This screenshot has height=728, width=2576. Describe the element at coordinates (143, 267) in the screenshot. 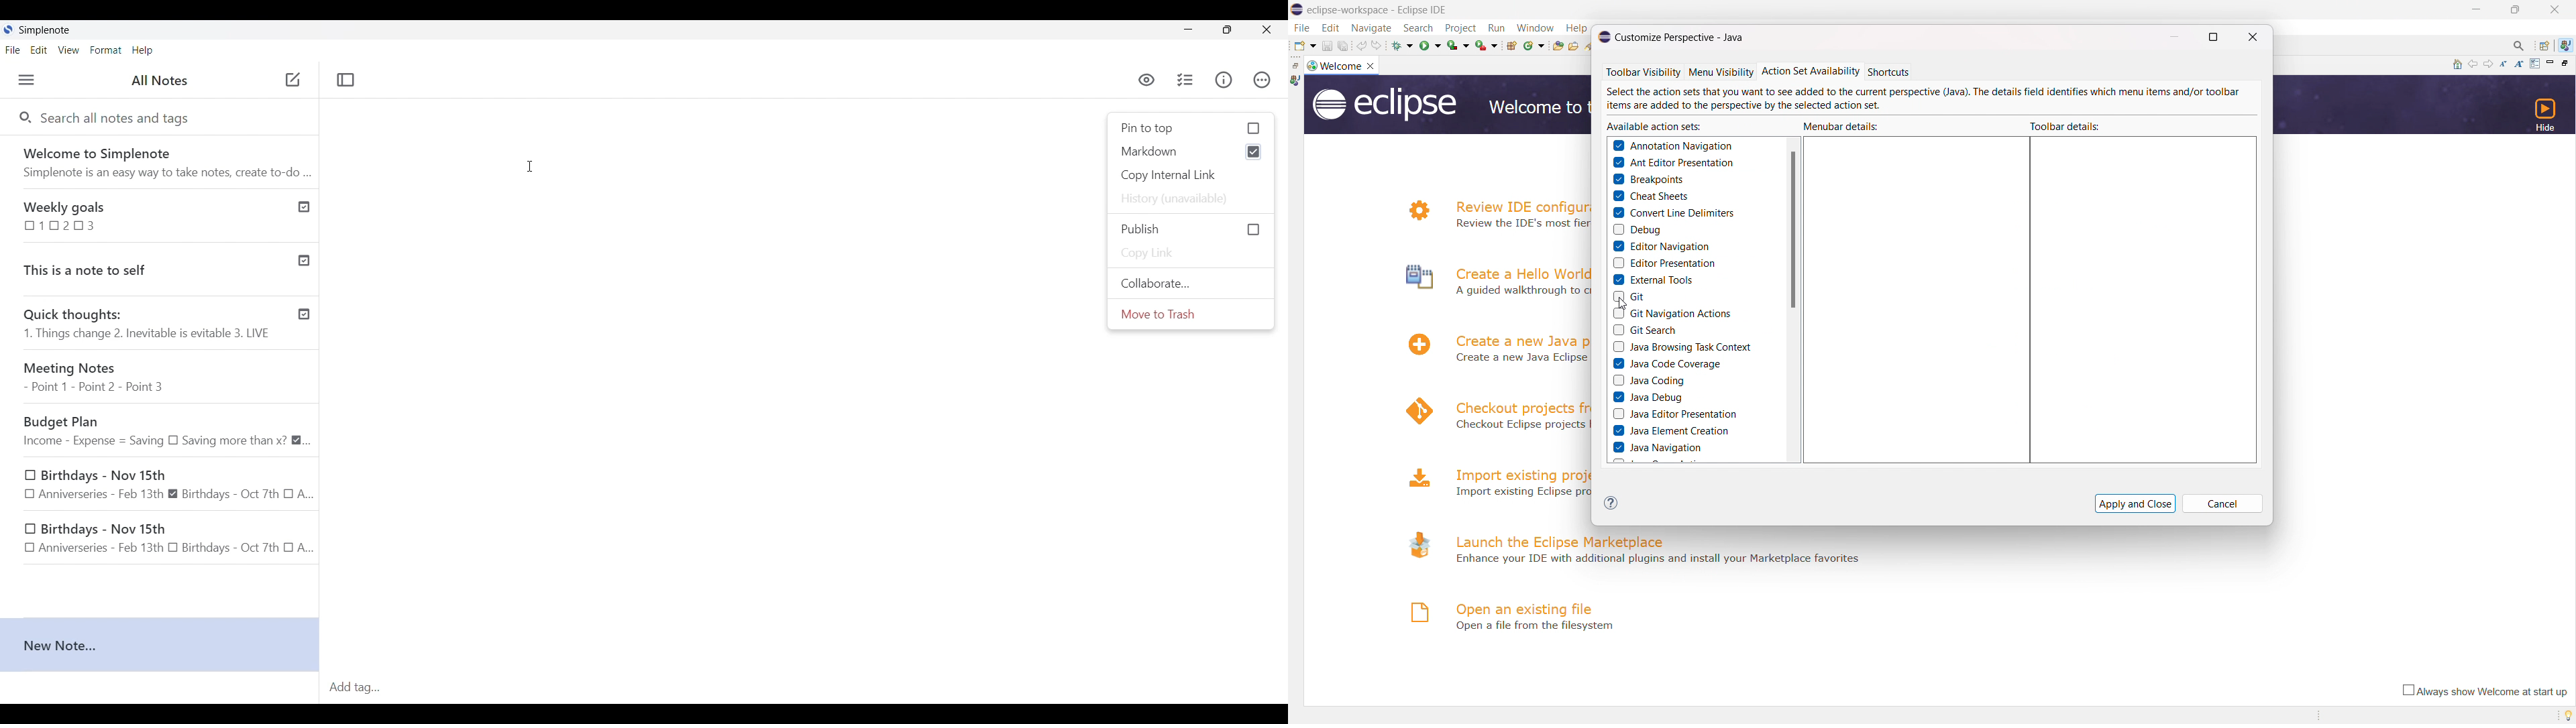

I see `This is a note to self` at that location.